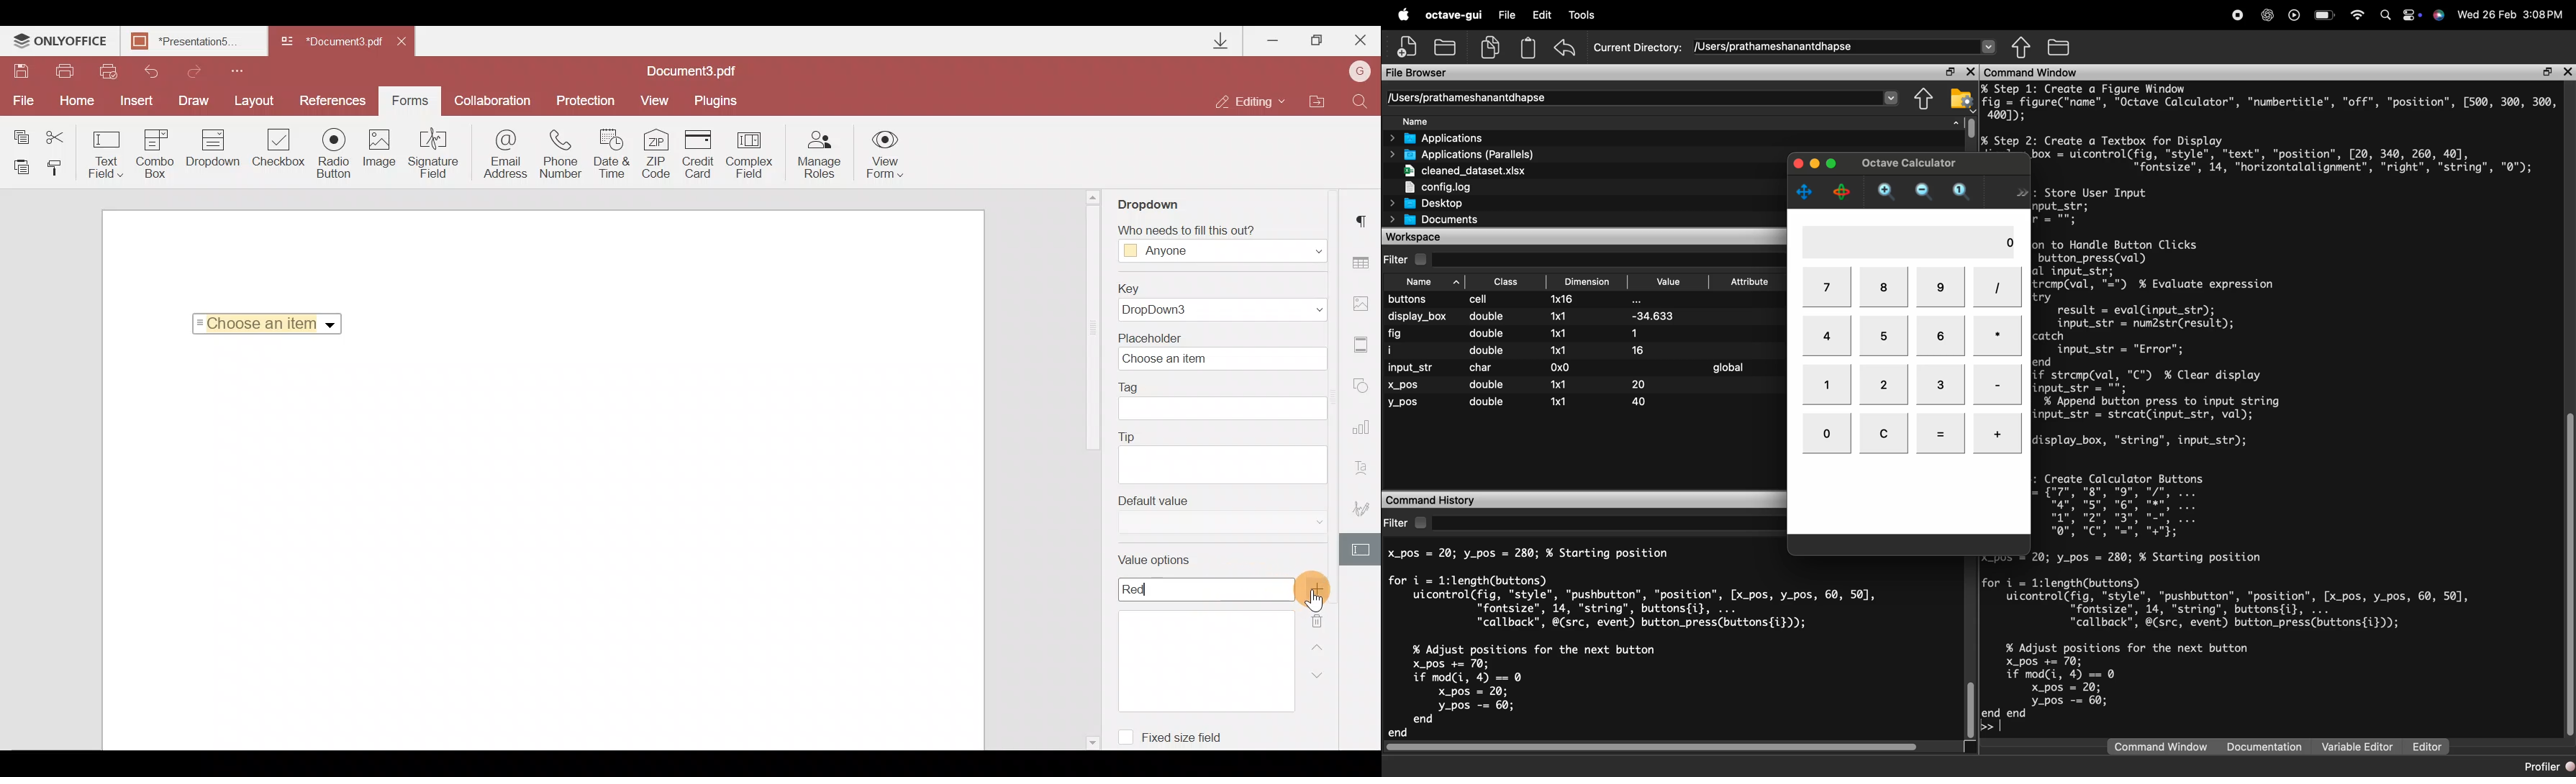 This screenshot has width=2576, height=784. Describe the element at coordinates (334, 101) in the screenshot. I see `Preferences` at that location.